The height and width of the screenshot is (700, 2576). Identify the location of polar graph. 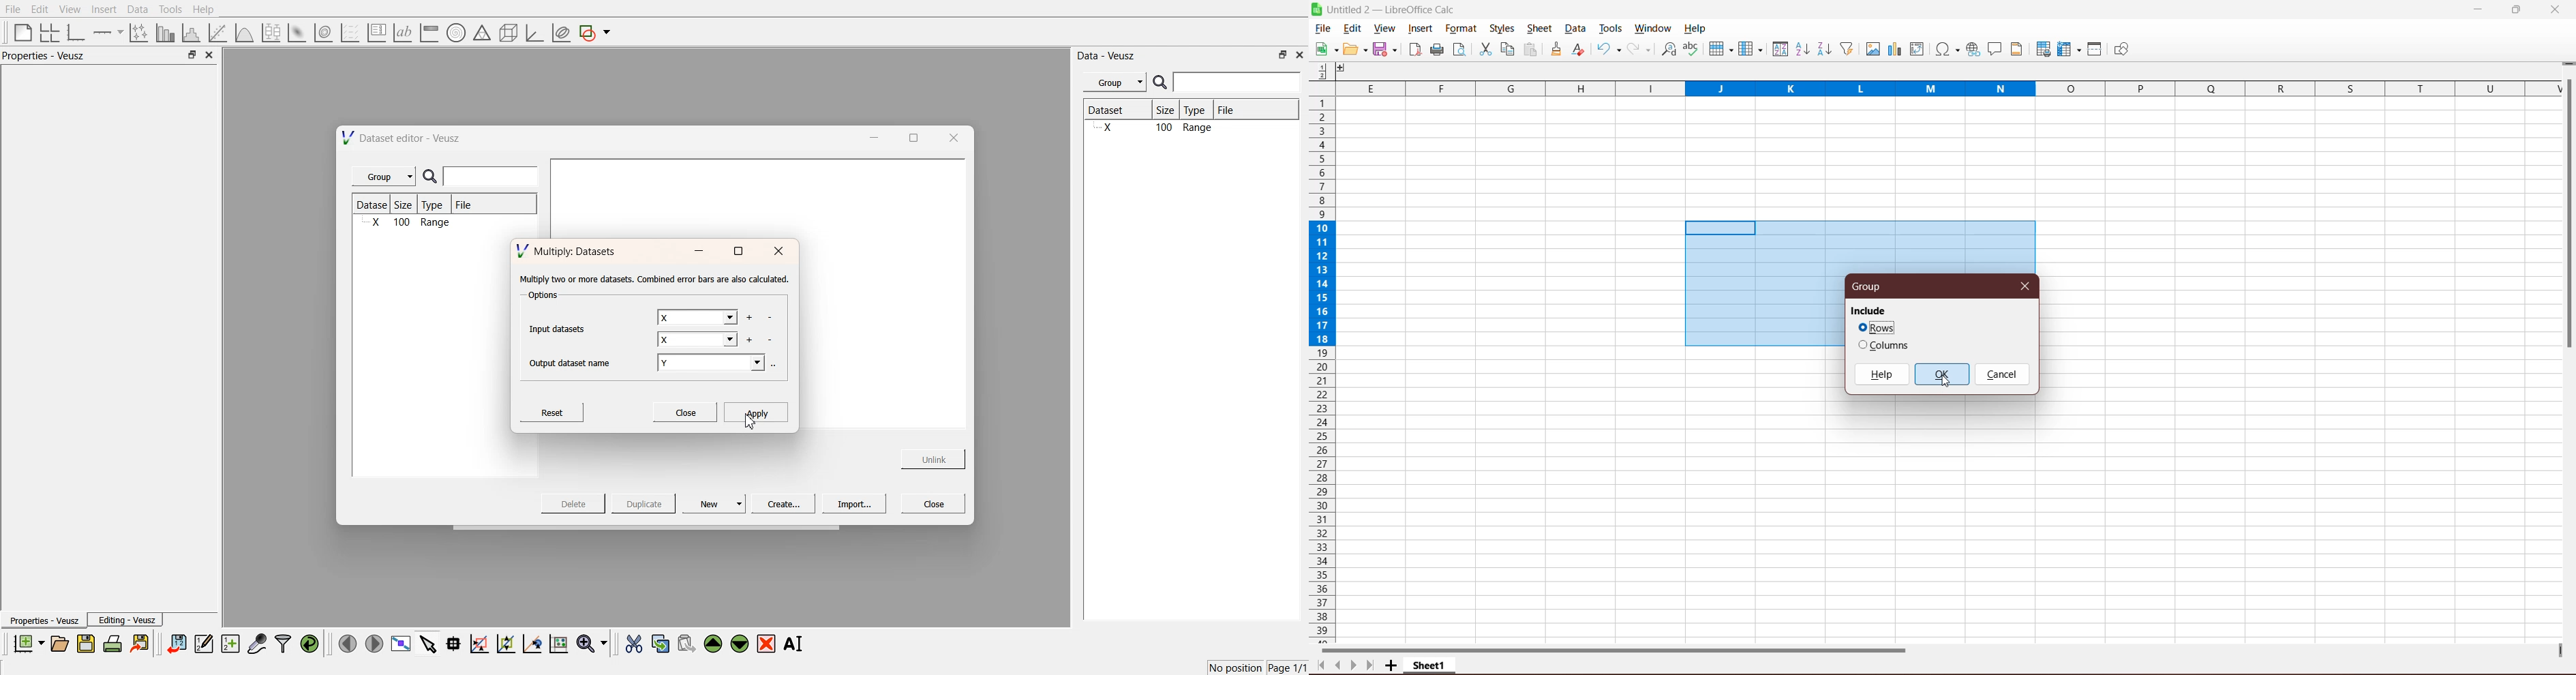
(455, 34).